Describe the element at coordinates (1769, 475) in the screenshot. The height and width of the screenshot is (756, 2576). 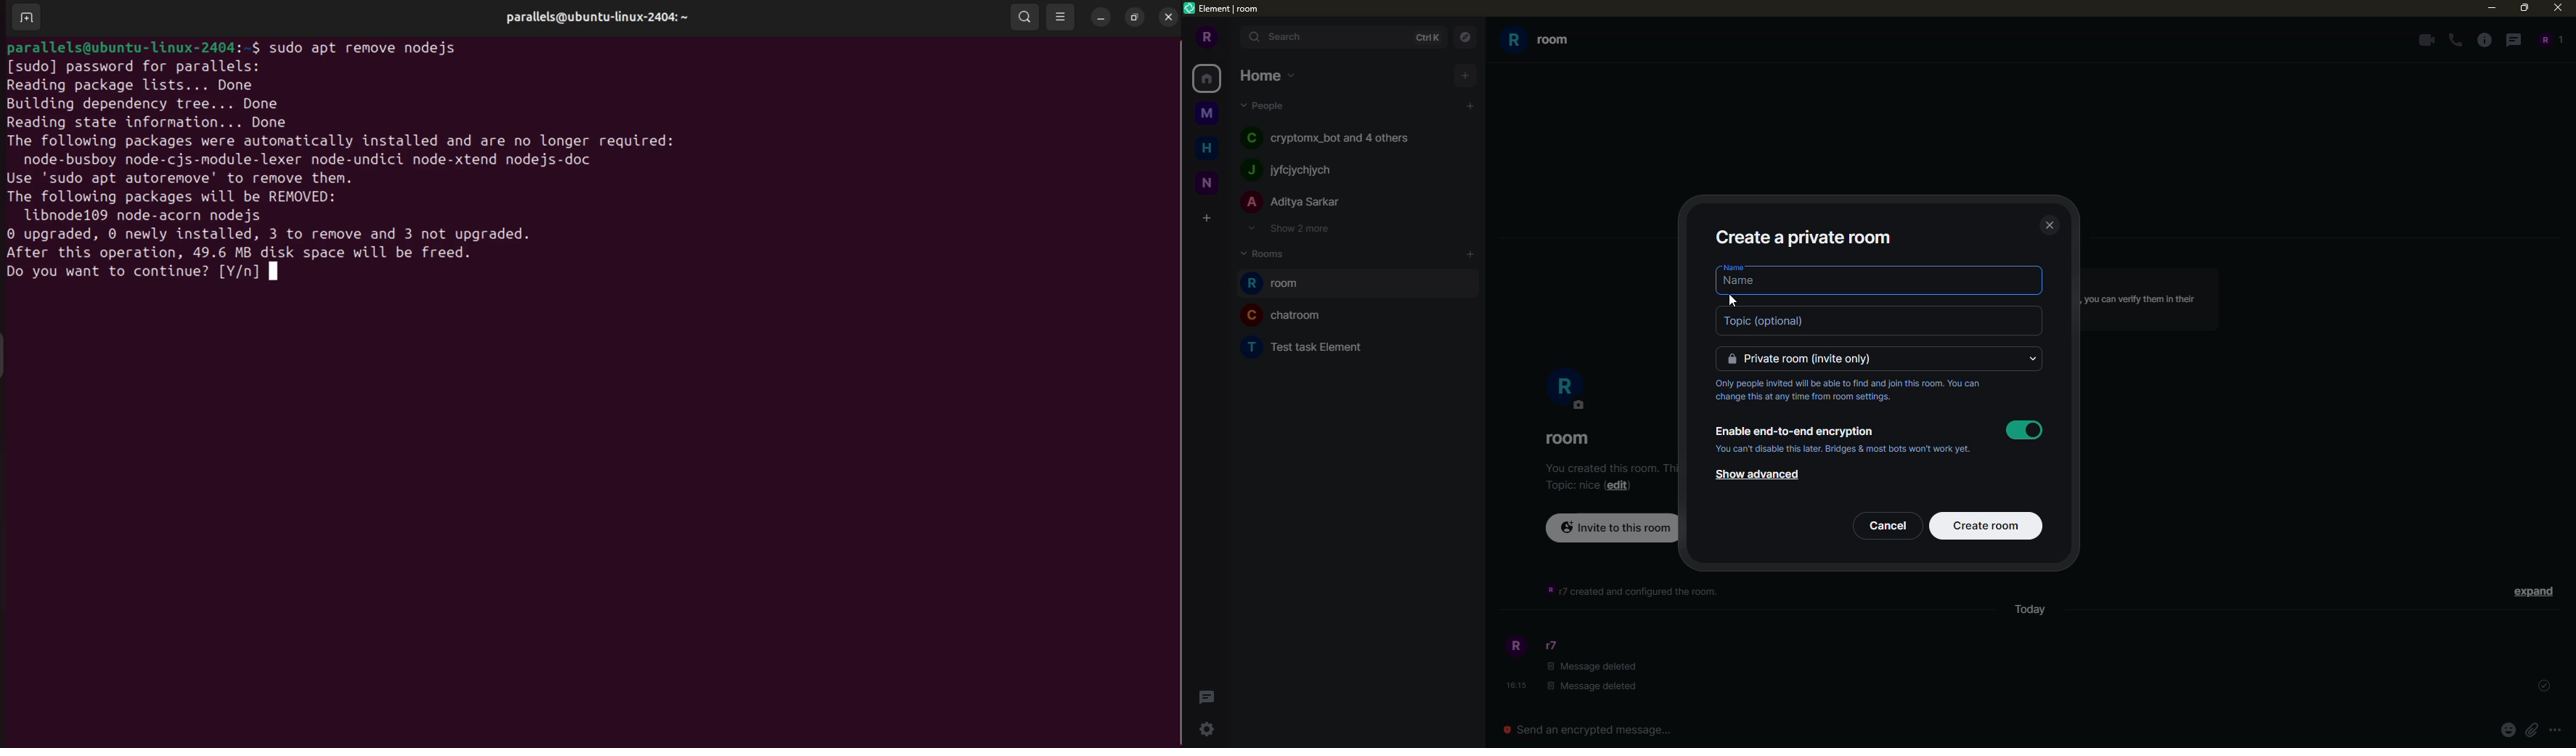
I see `show advanced` at that location.